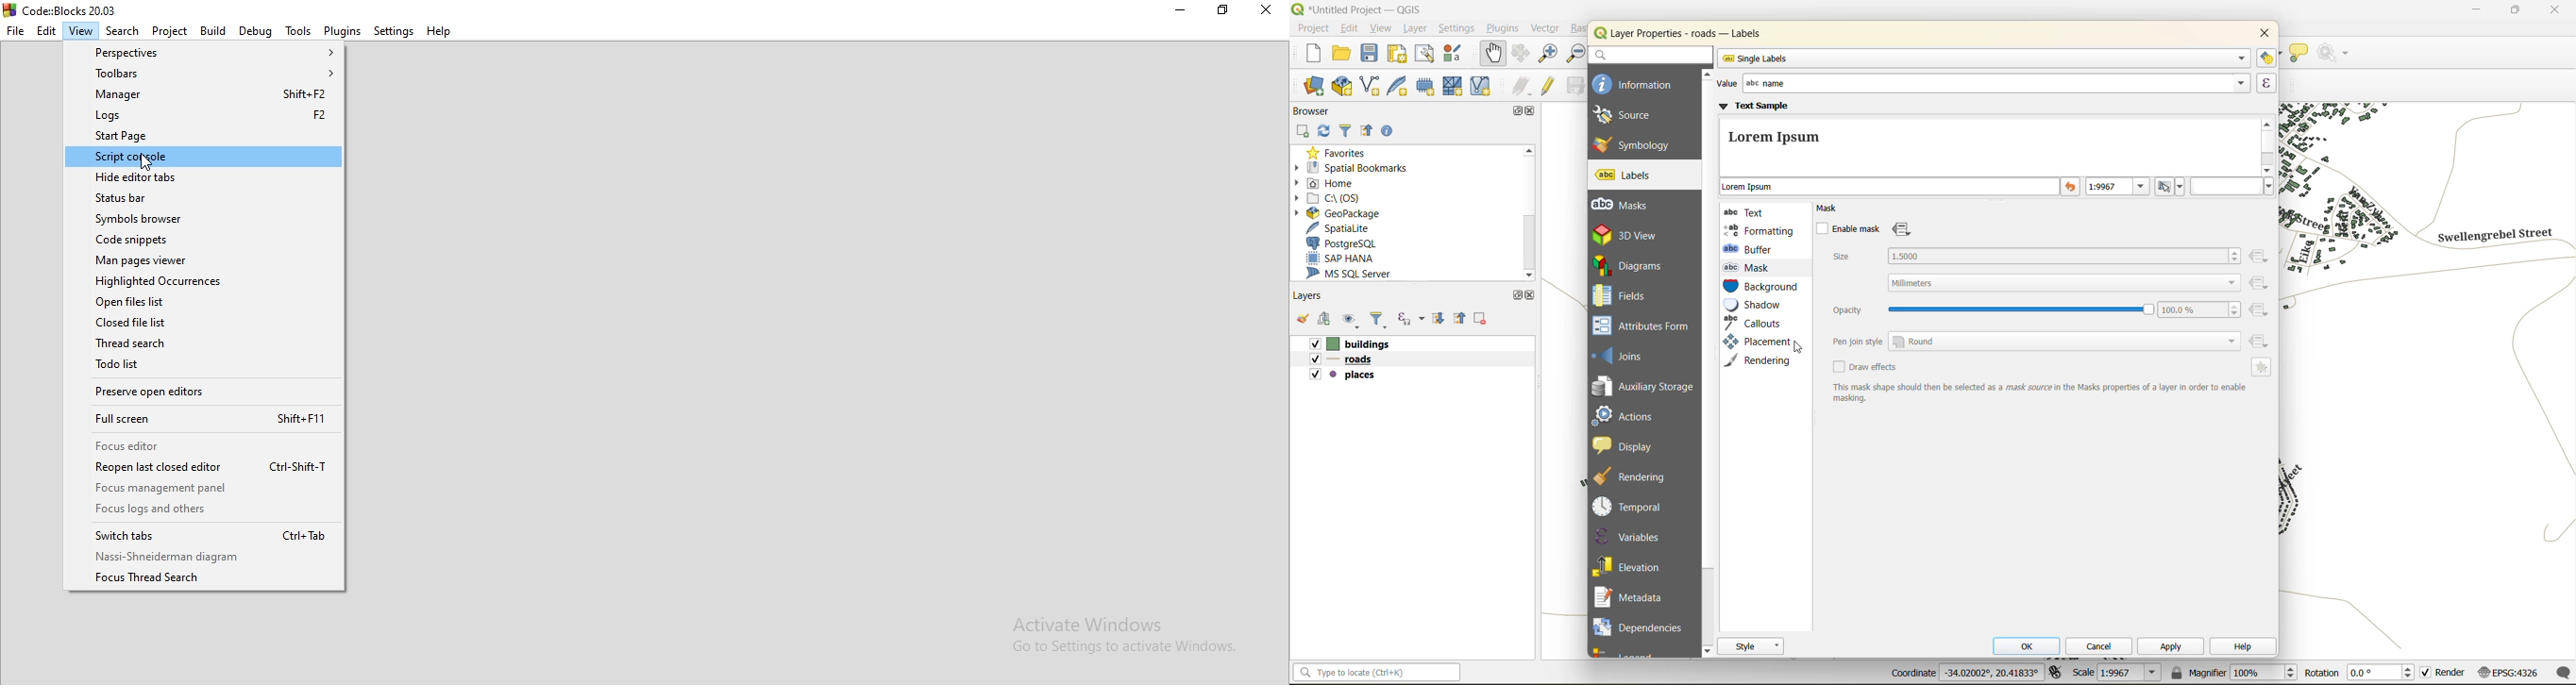  What do you see at coordinates (1626, 176) in the screenshot?
I see `labels` at bounding box center [1626, 176].